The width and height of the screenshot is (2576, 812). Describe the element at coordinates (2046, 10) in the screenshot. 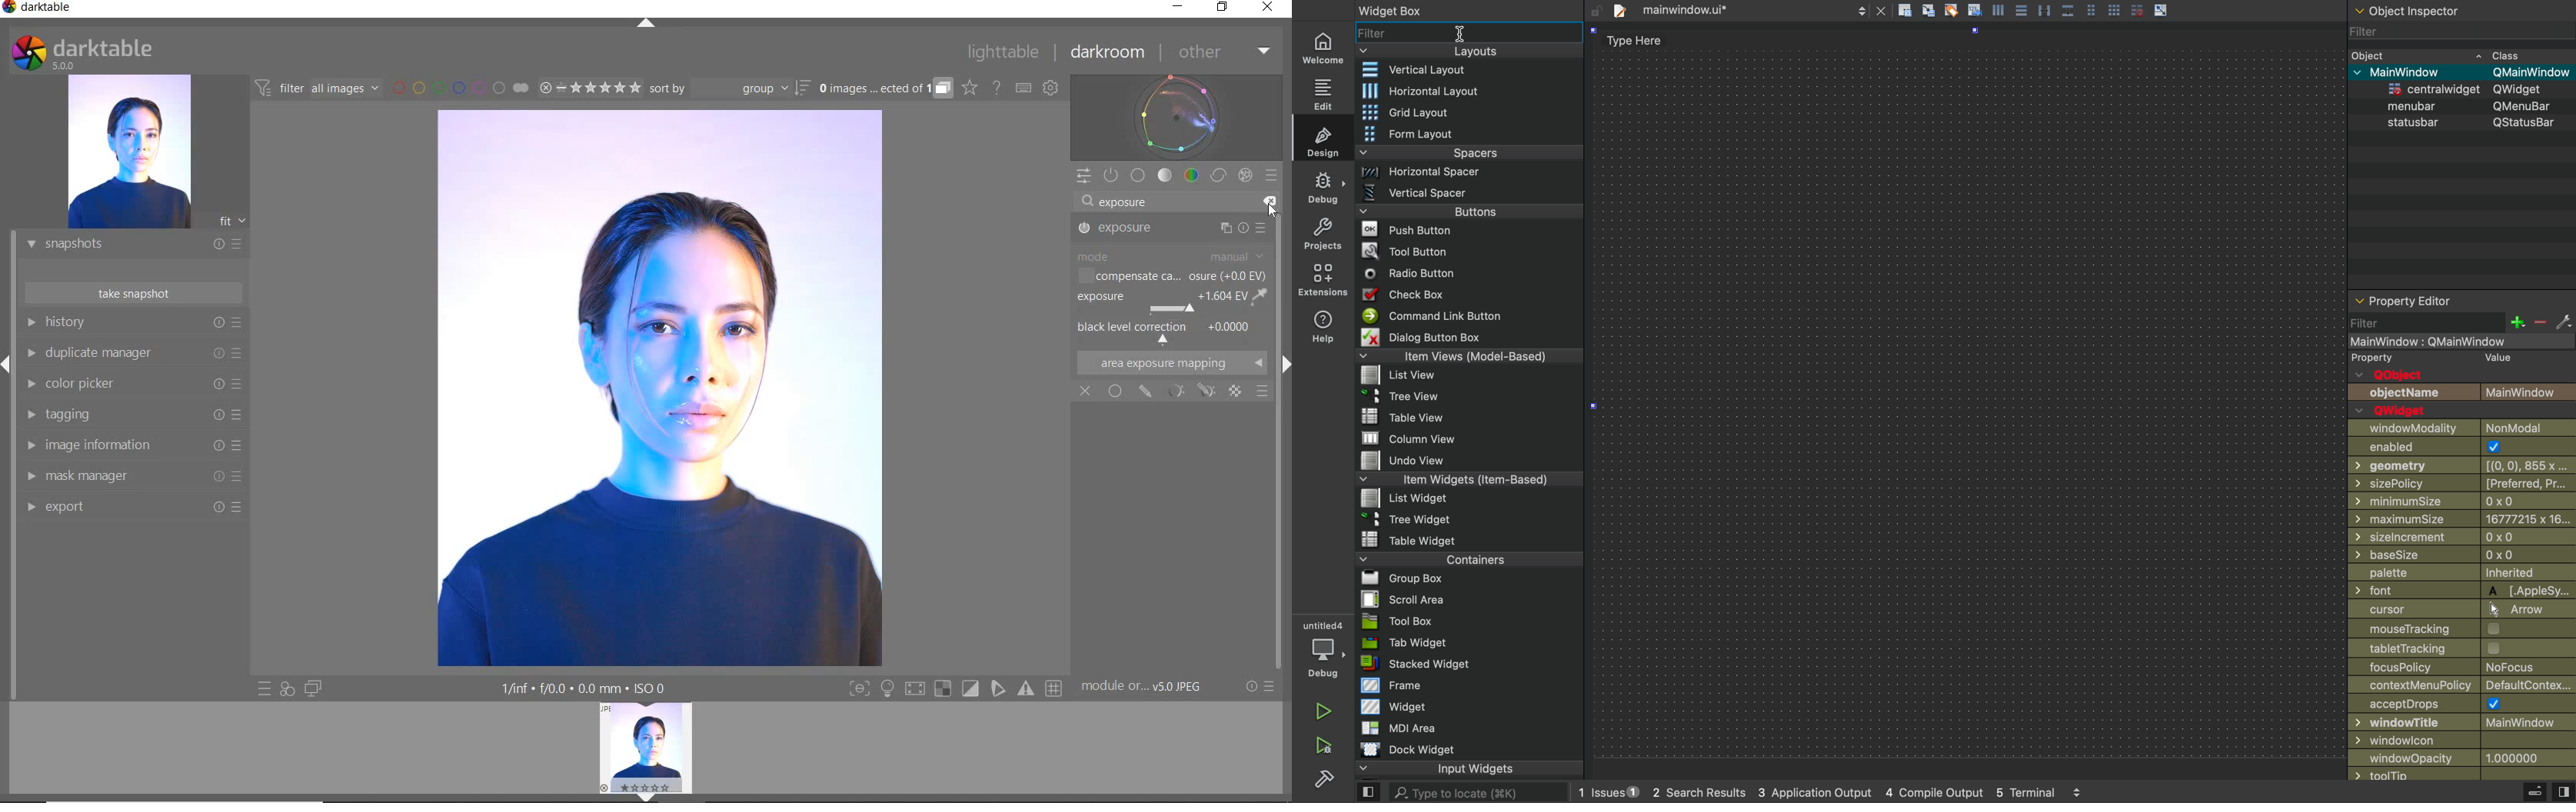

I see `Parallel` at that location.